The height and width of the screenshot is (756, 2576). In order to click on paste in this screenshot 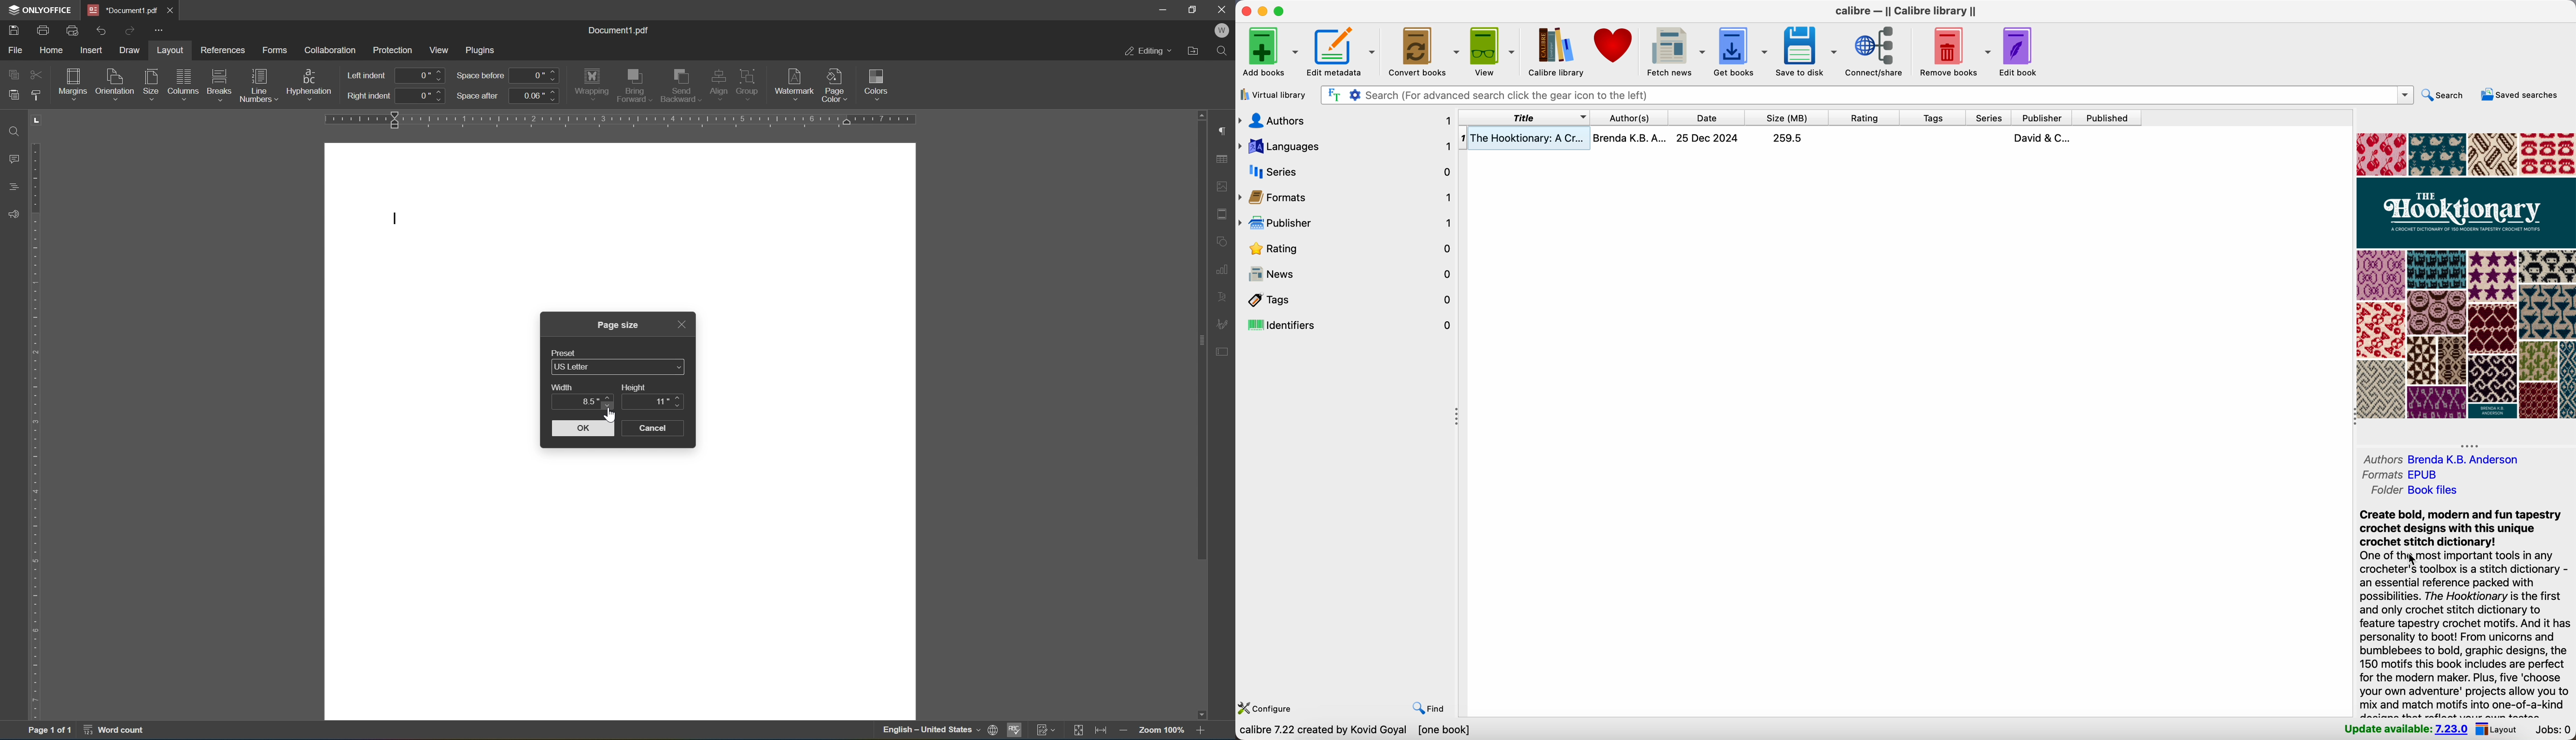, I will do `click(13, 94)`.